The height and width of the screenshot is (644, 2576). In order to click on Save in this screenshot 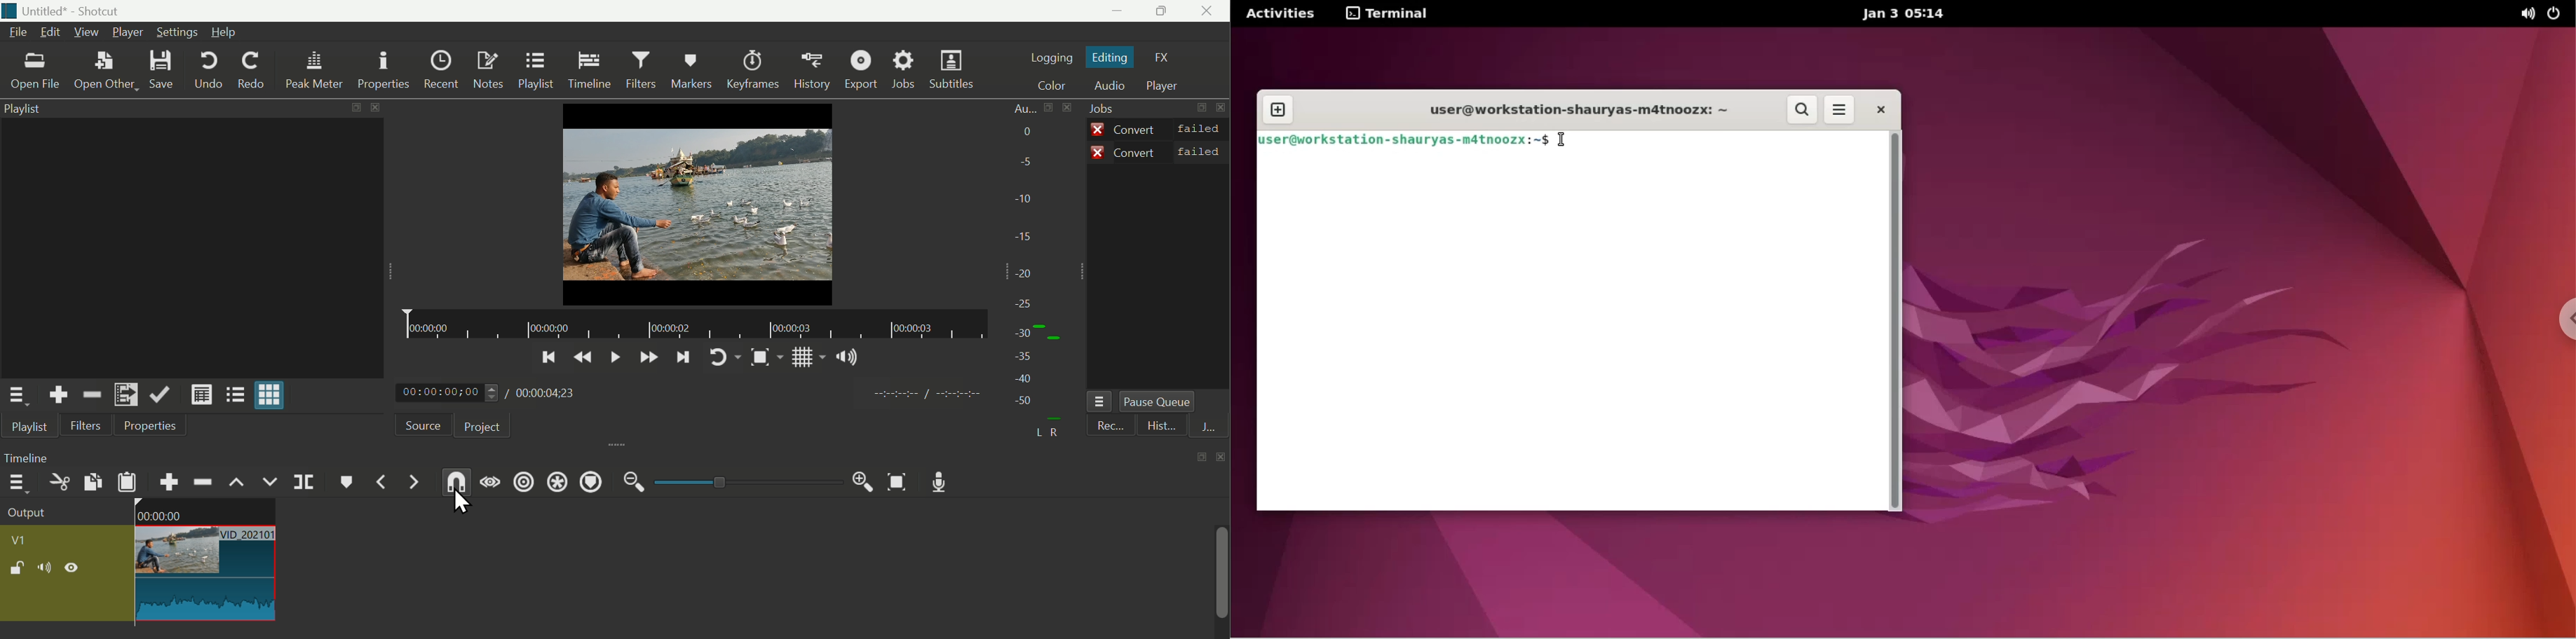, I will do `click(172, 71)`.